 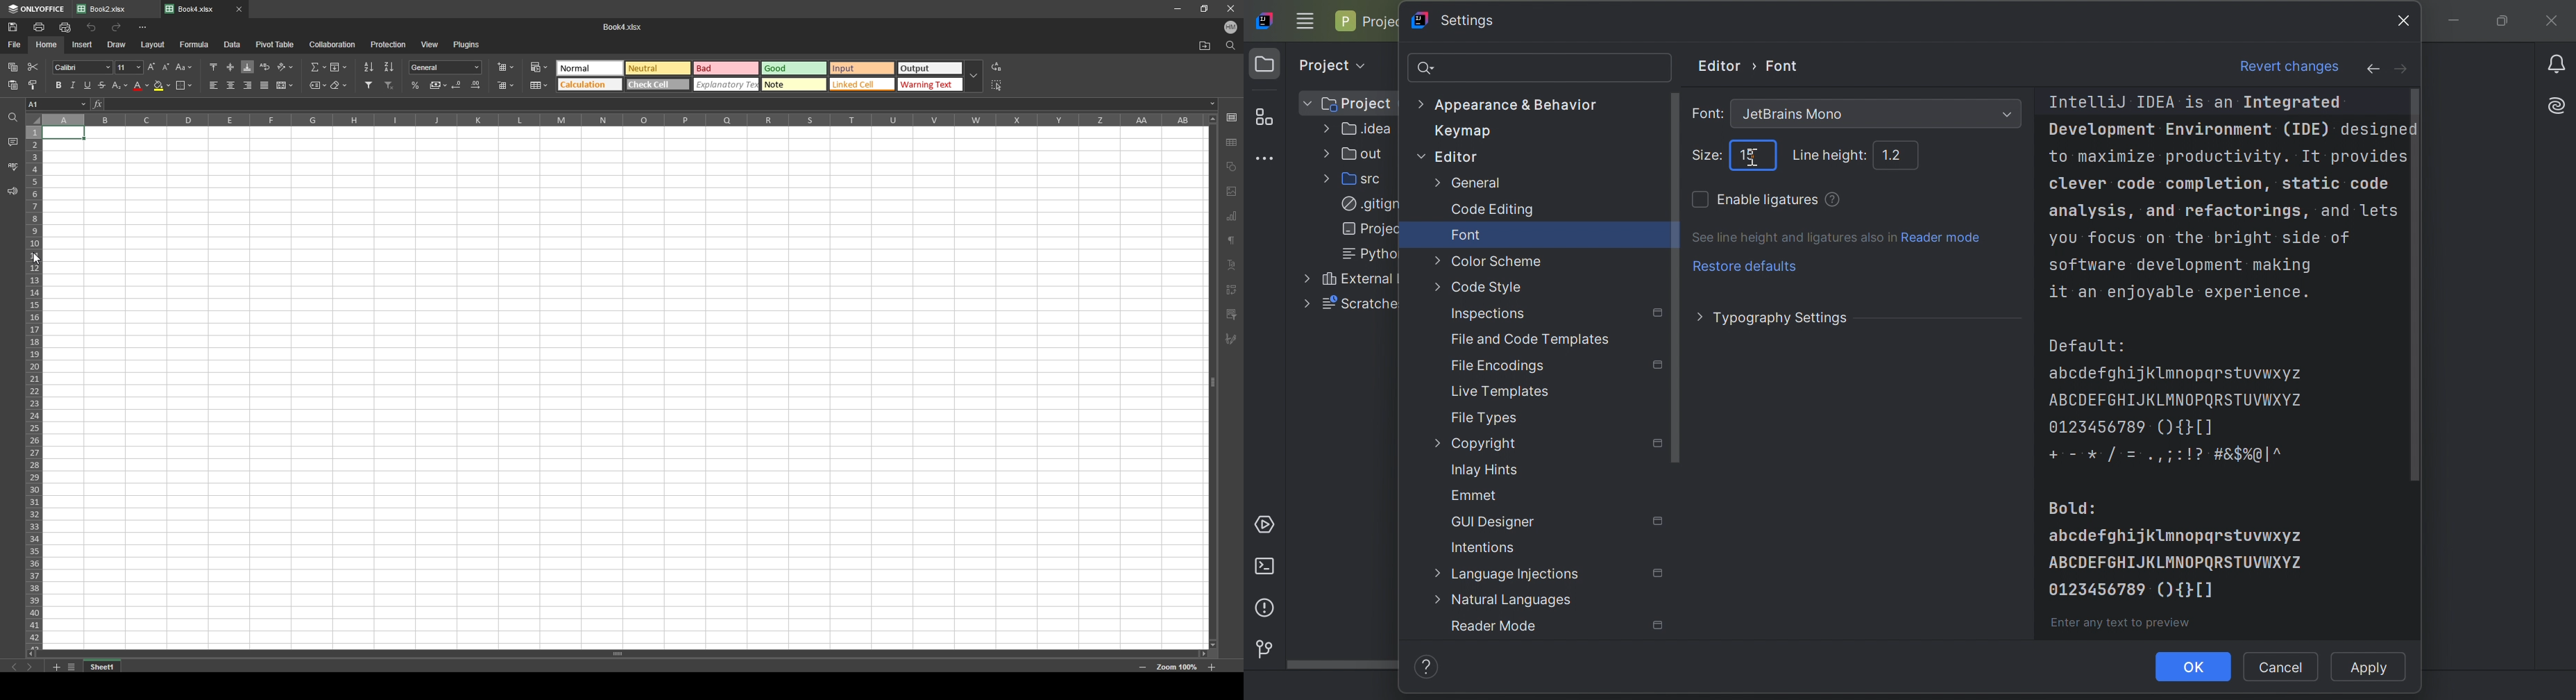 What do you see at coordinates (931, 84) in the screenshot?
I see `Warning text` at bounding box center [931, 84].